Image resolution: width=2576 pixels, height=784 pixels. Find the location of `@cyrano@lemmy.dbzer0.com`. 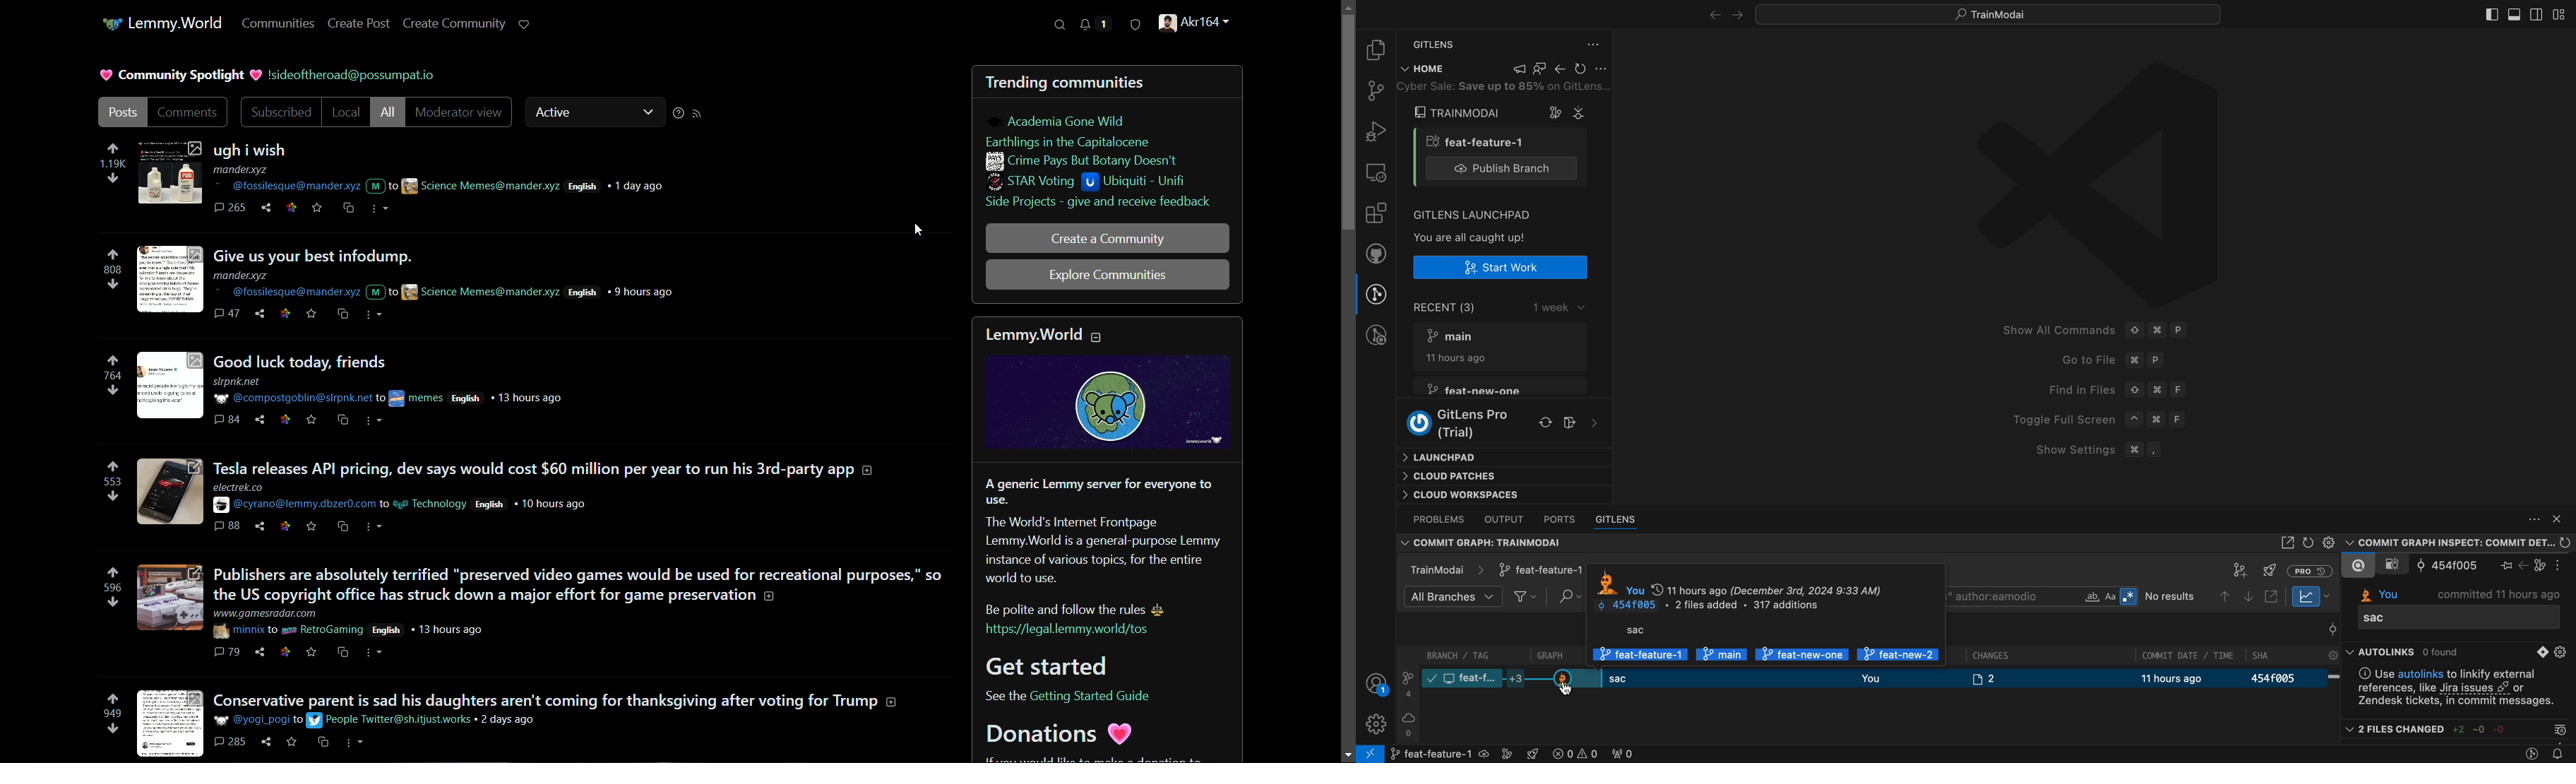

@cyrano@lemmy.dbzer0.com is located at coordinates (294, 505).